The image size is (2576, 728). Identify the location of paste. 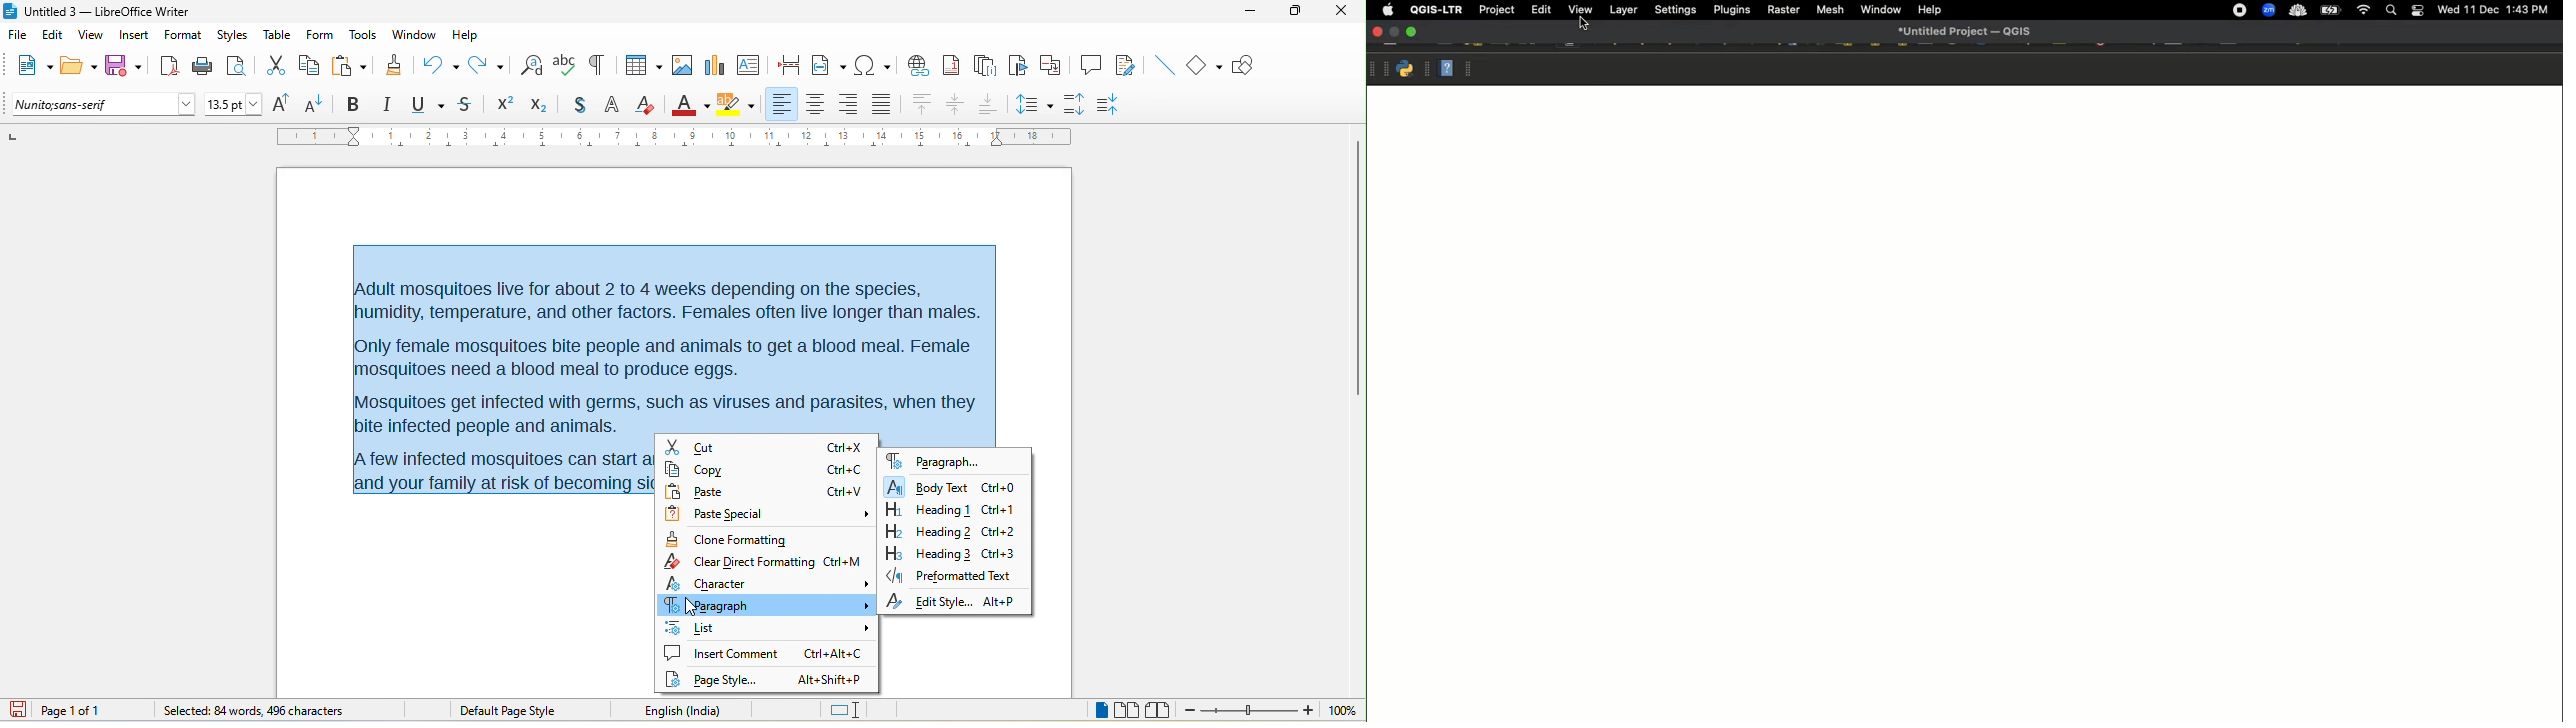
(349, 66).